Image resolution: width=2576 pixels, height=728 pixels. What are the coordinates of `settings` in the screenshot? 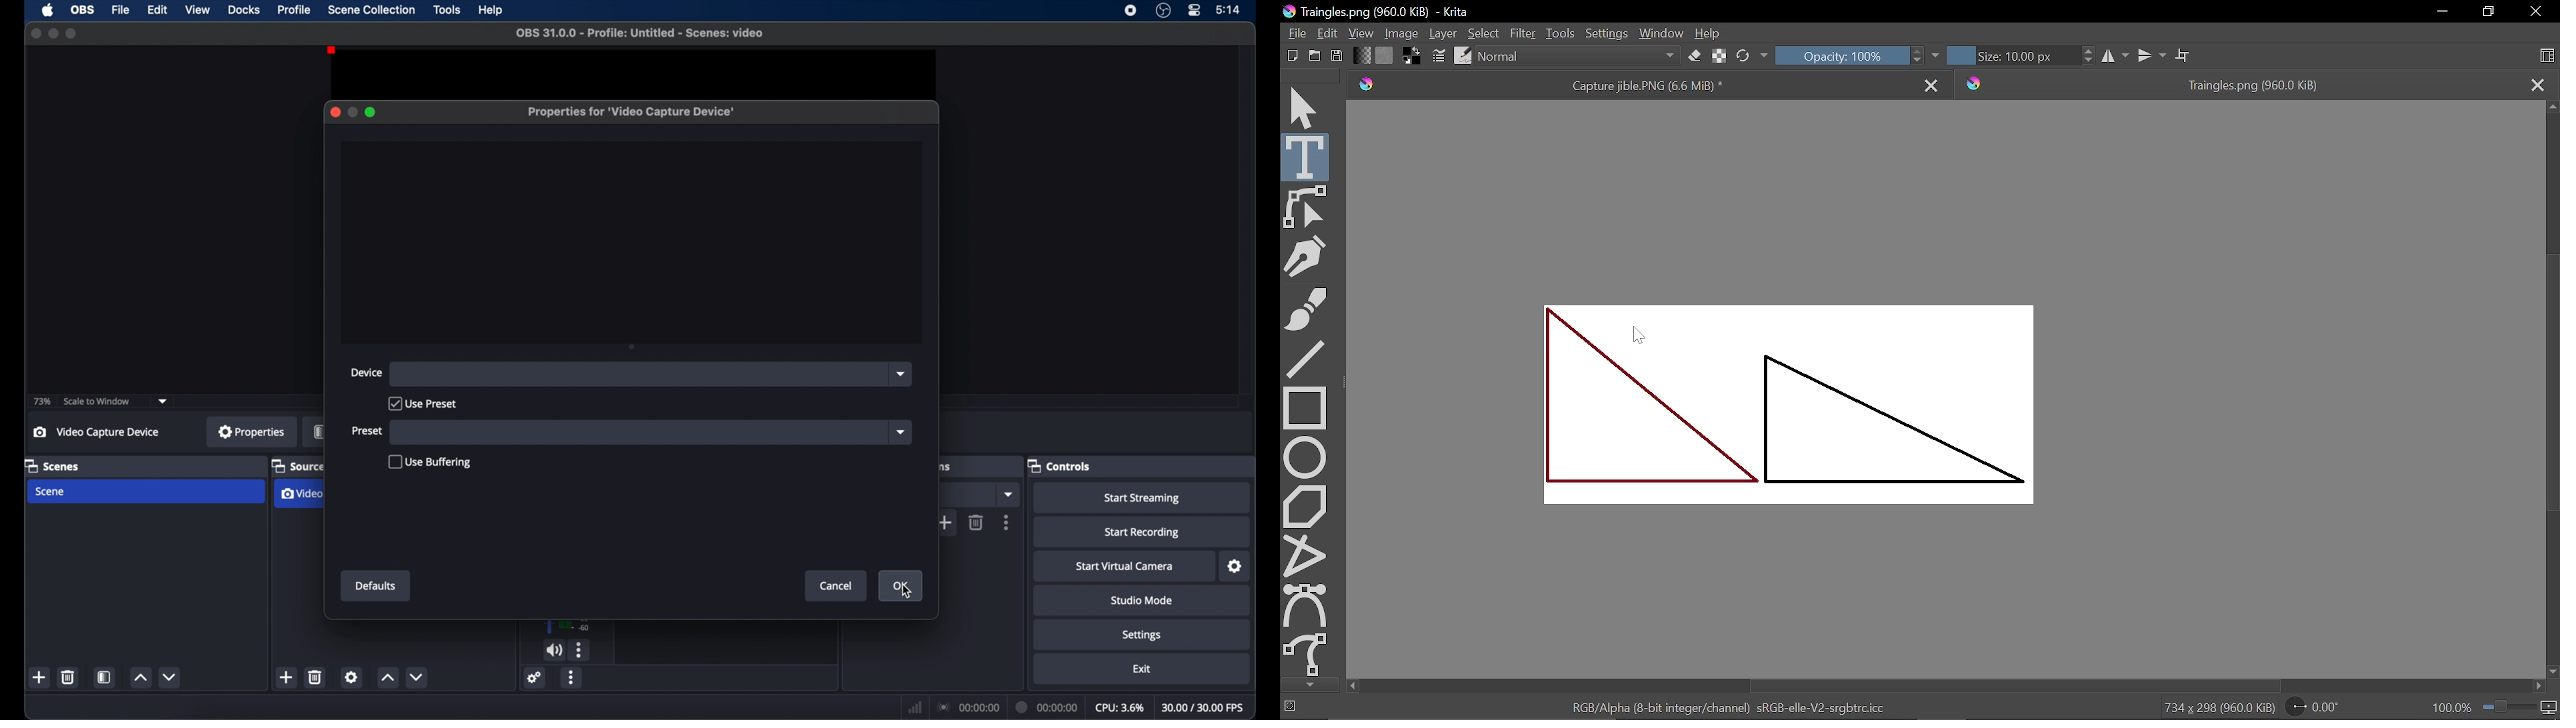 It's located at (1141, 635).